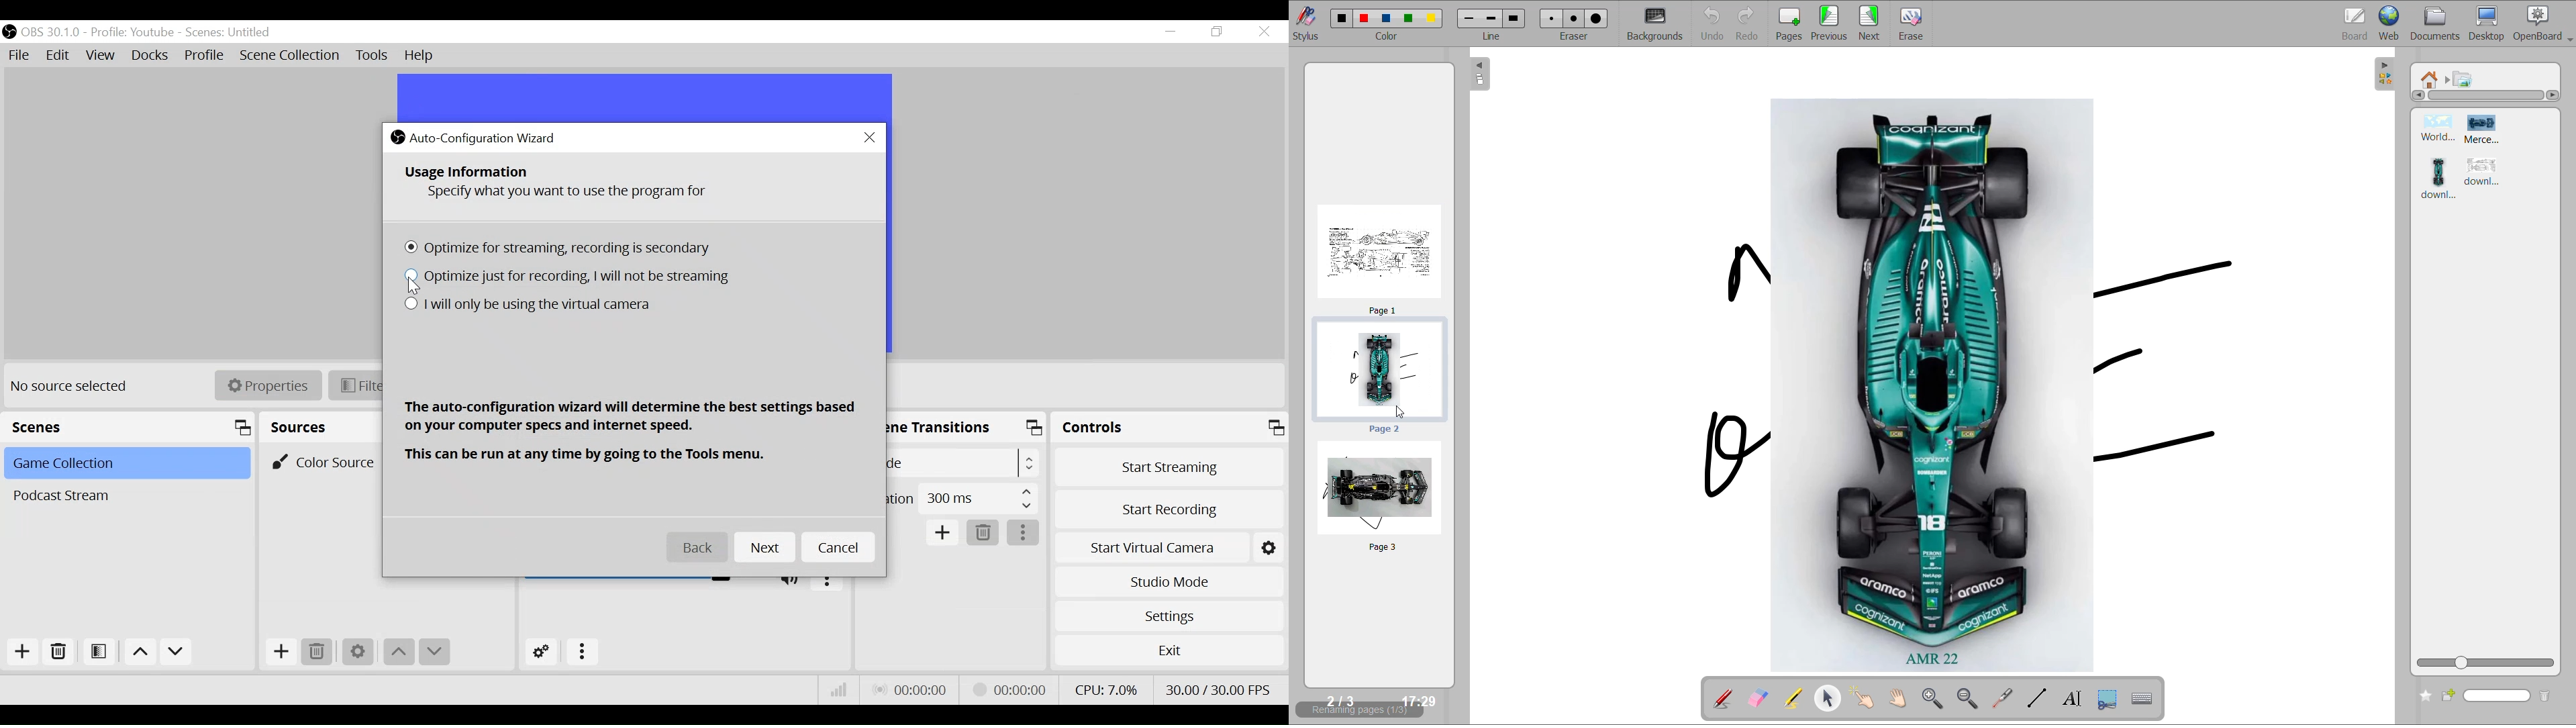 The height and width of the screenshot is (728, 2576). I want to click on profile, so click(132, 33).